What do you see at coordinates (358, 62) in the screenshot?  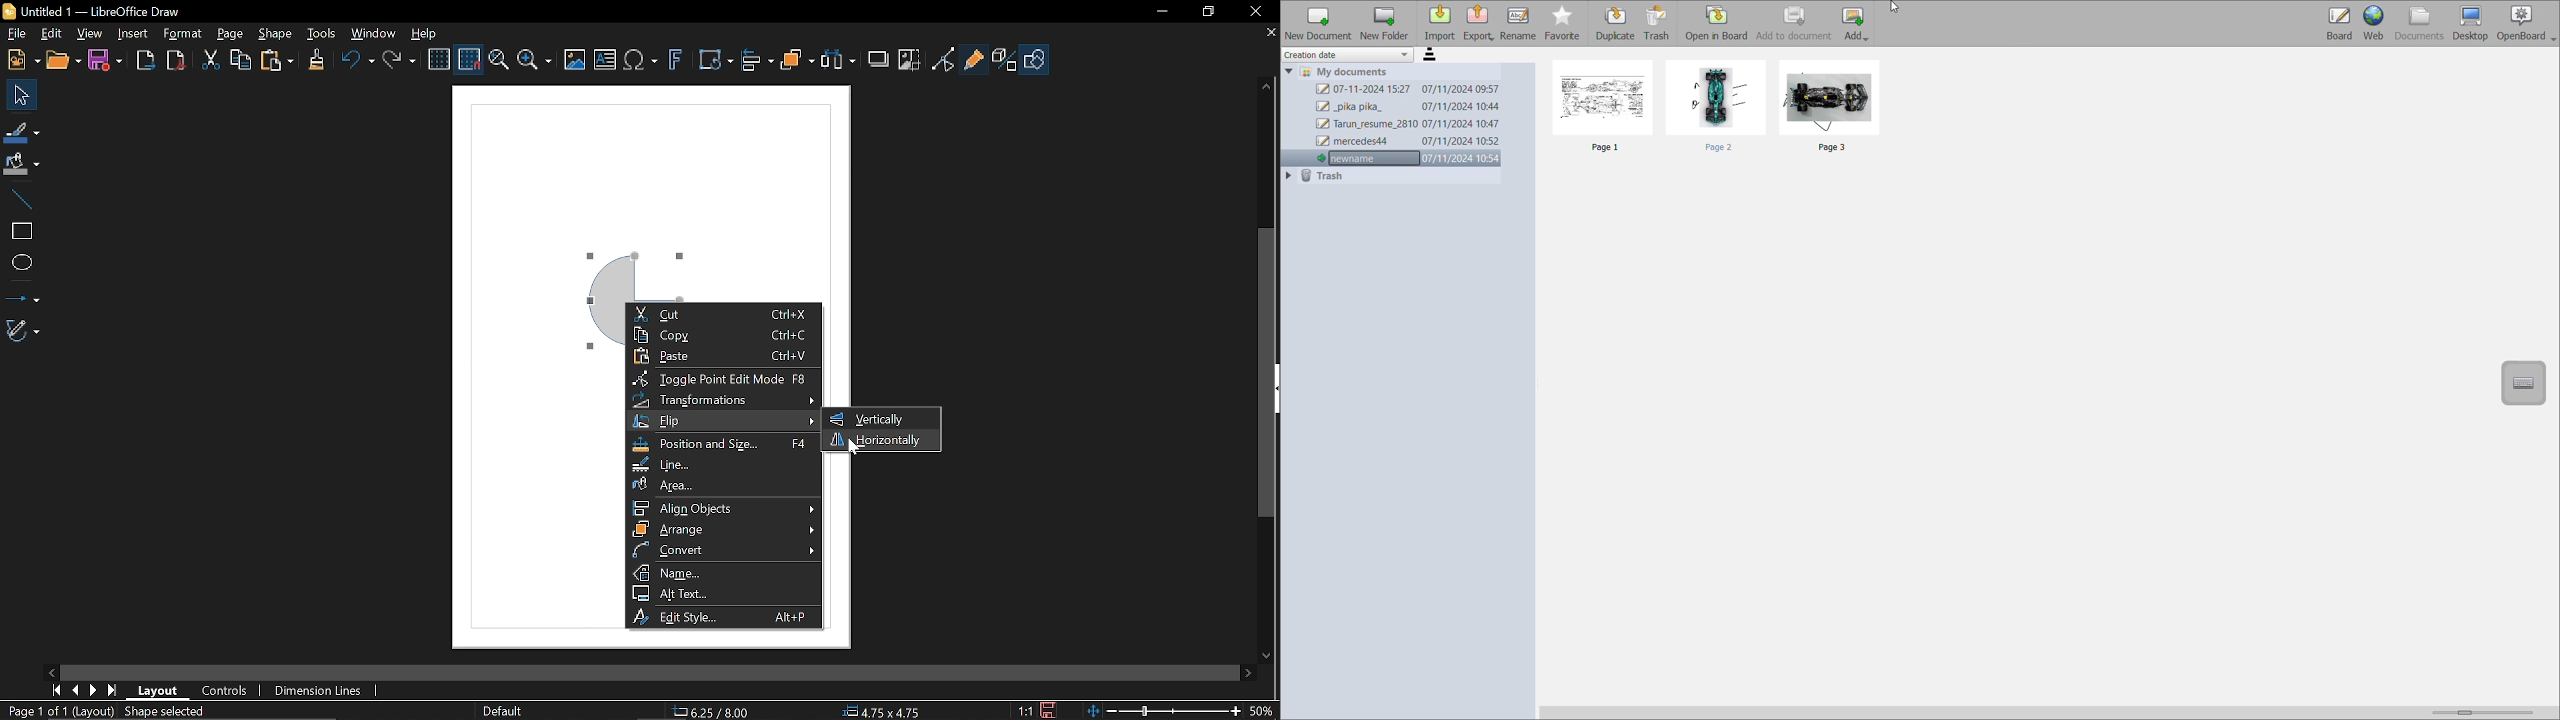 I see `Undo` at bounding box center [358, 62].